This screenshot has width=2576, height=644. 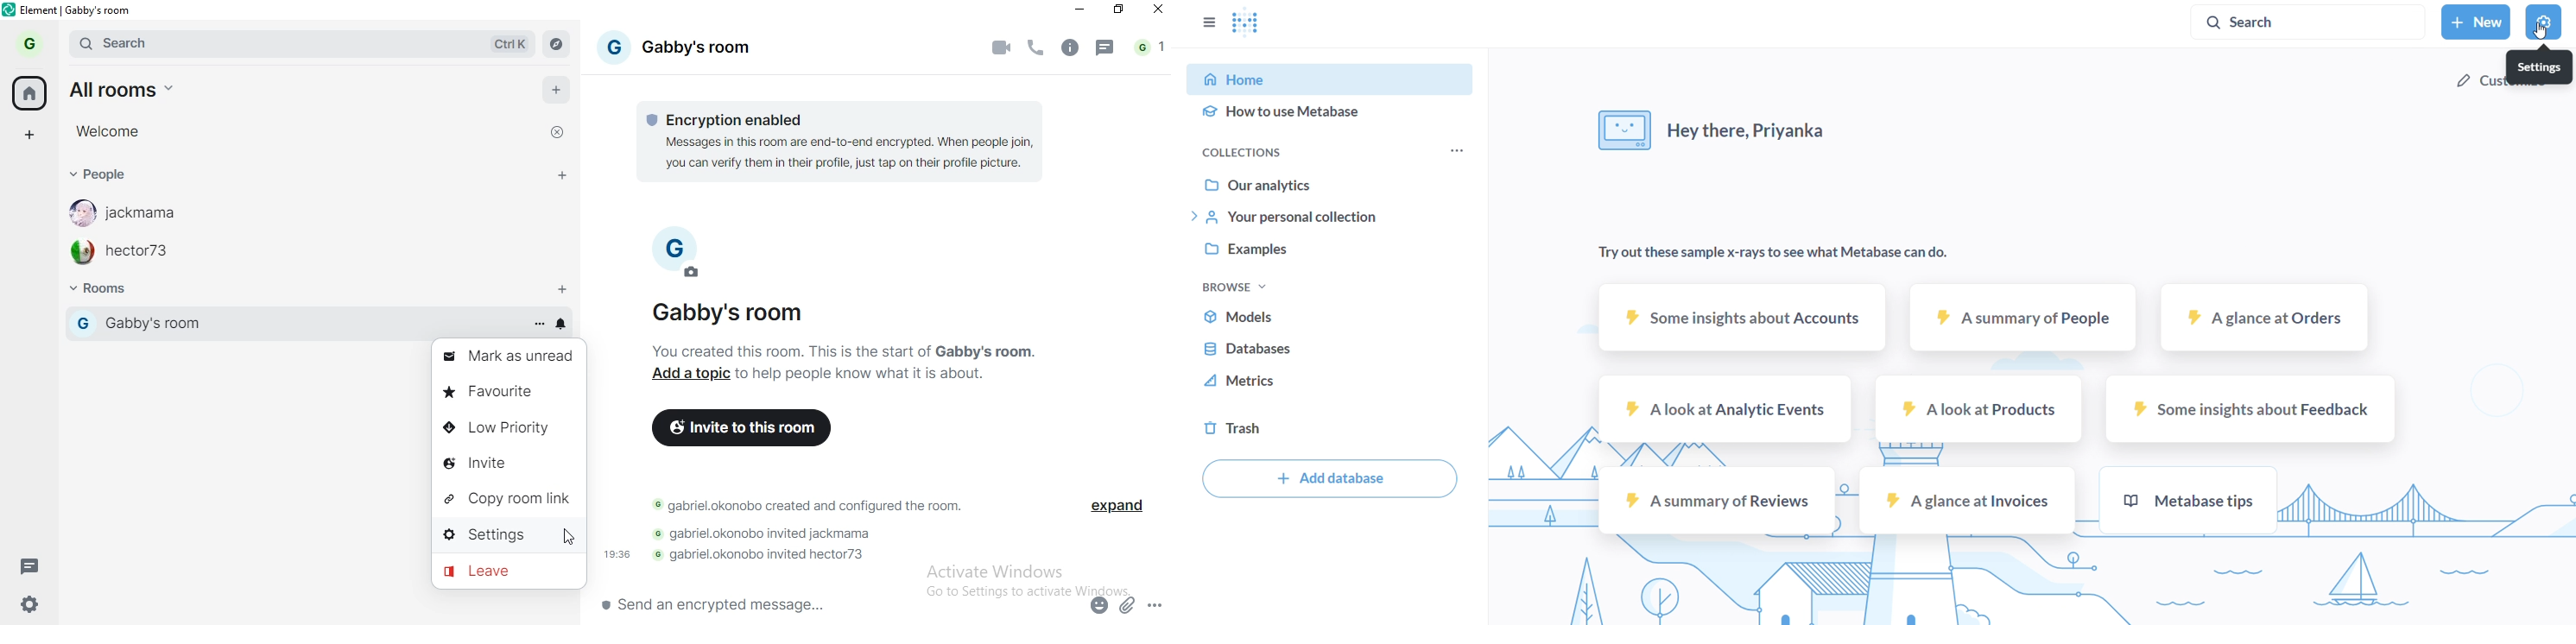 What do you see at coordinates (11, 11) in the screenshot?
I see `element logo` at bounding box center [11, 11].